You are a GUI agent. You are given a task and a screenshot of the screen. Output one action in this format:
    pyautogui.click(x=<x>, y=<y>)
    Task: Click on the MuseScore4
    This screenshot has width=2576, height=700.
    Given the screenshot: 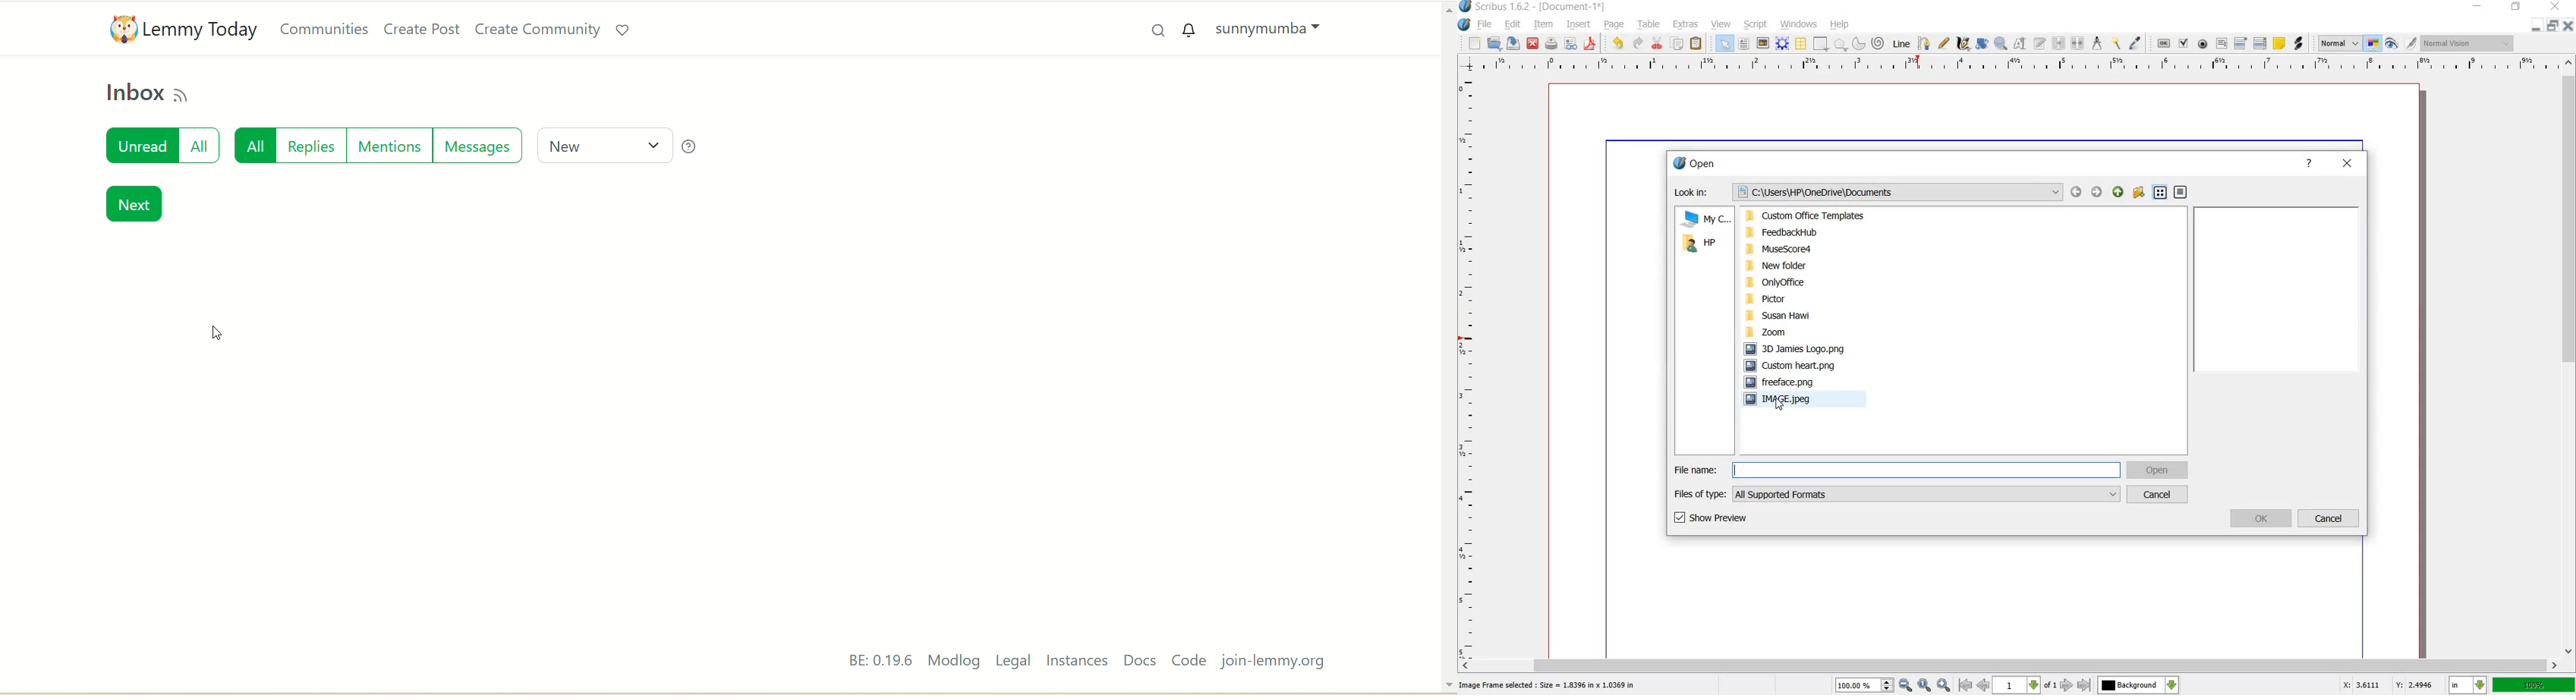 What is the action you would take?
    pyautogui.click(x=1783, y=246)
    